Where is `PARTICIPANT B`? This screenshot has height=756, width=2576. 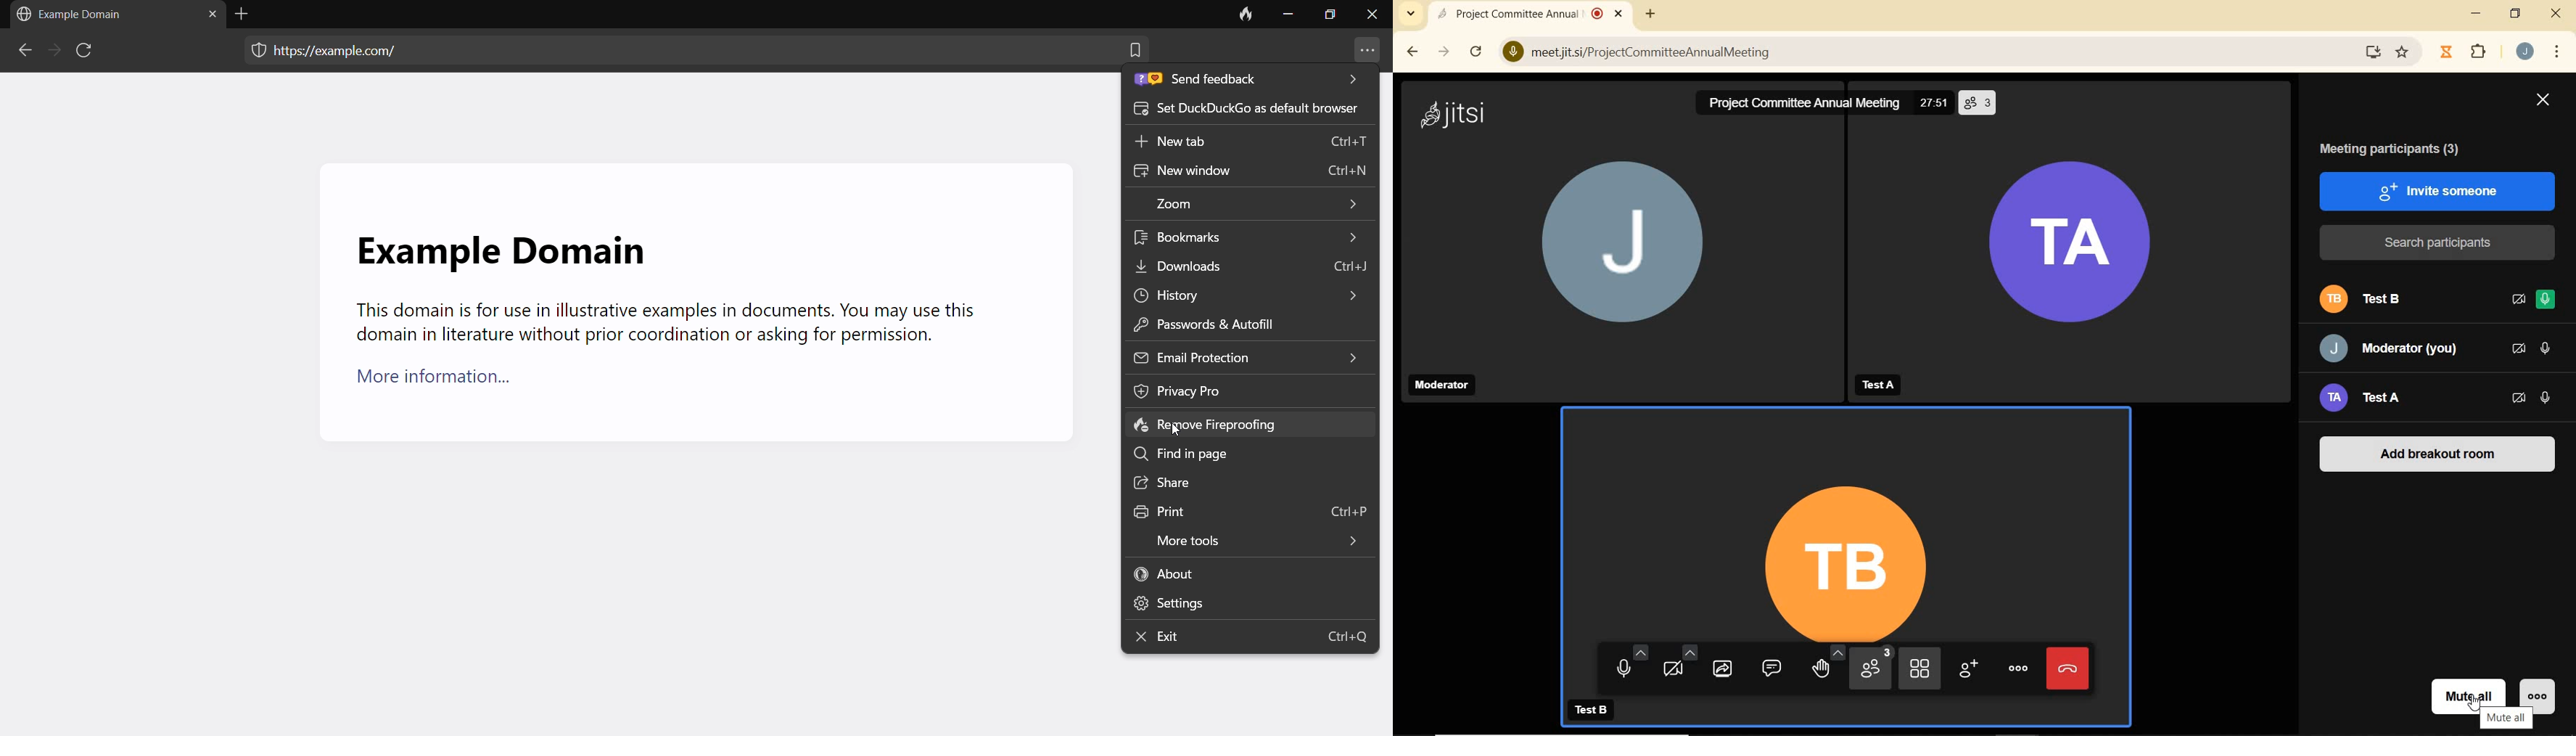
PARTICIPANT B is located at coordinates (2371, 300).